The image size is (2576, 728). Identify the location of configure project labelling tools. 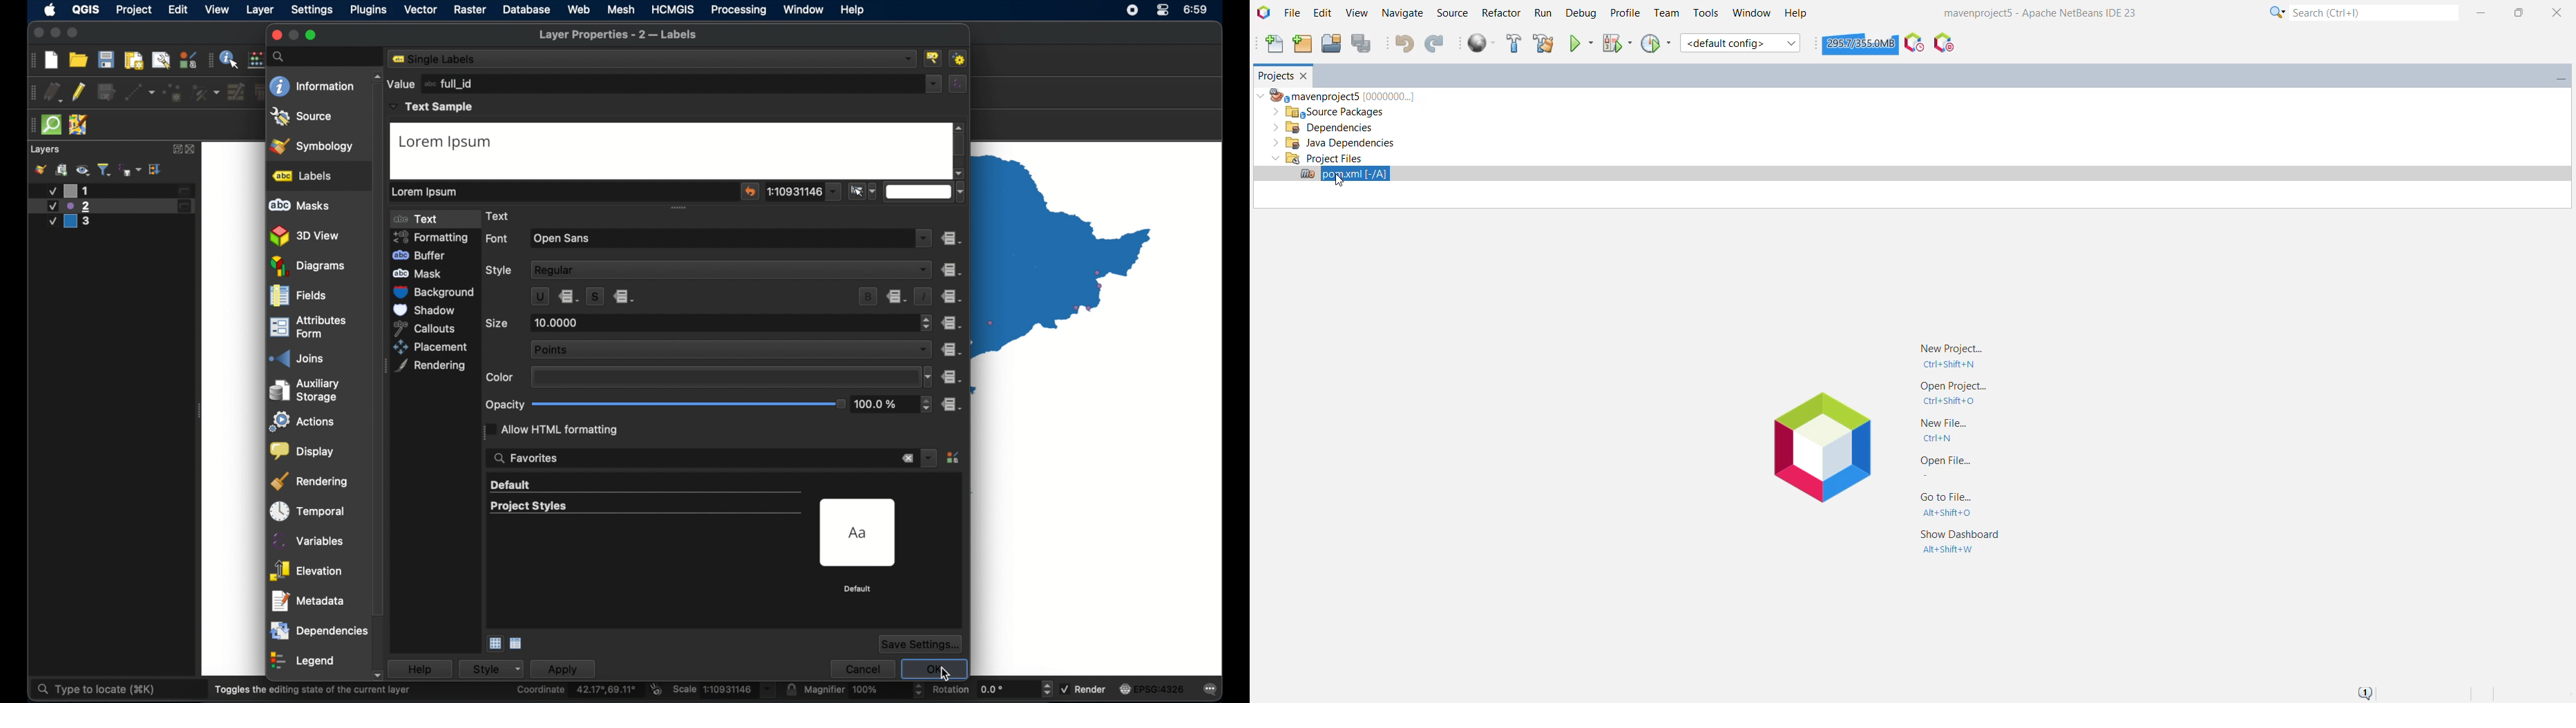
(934, 58).